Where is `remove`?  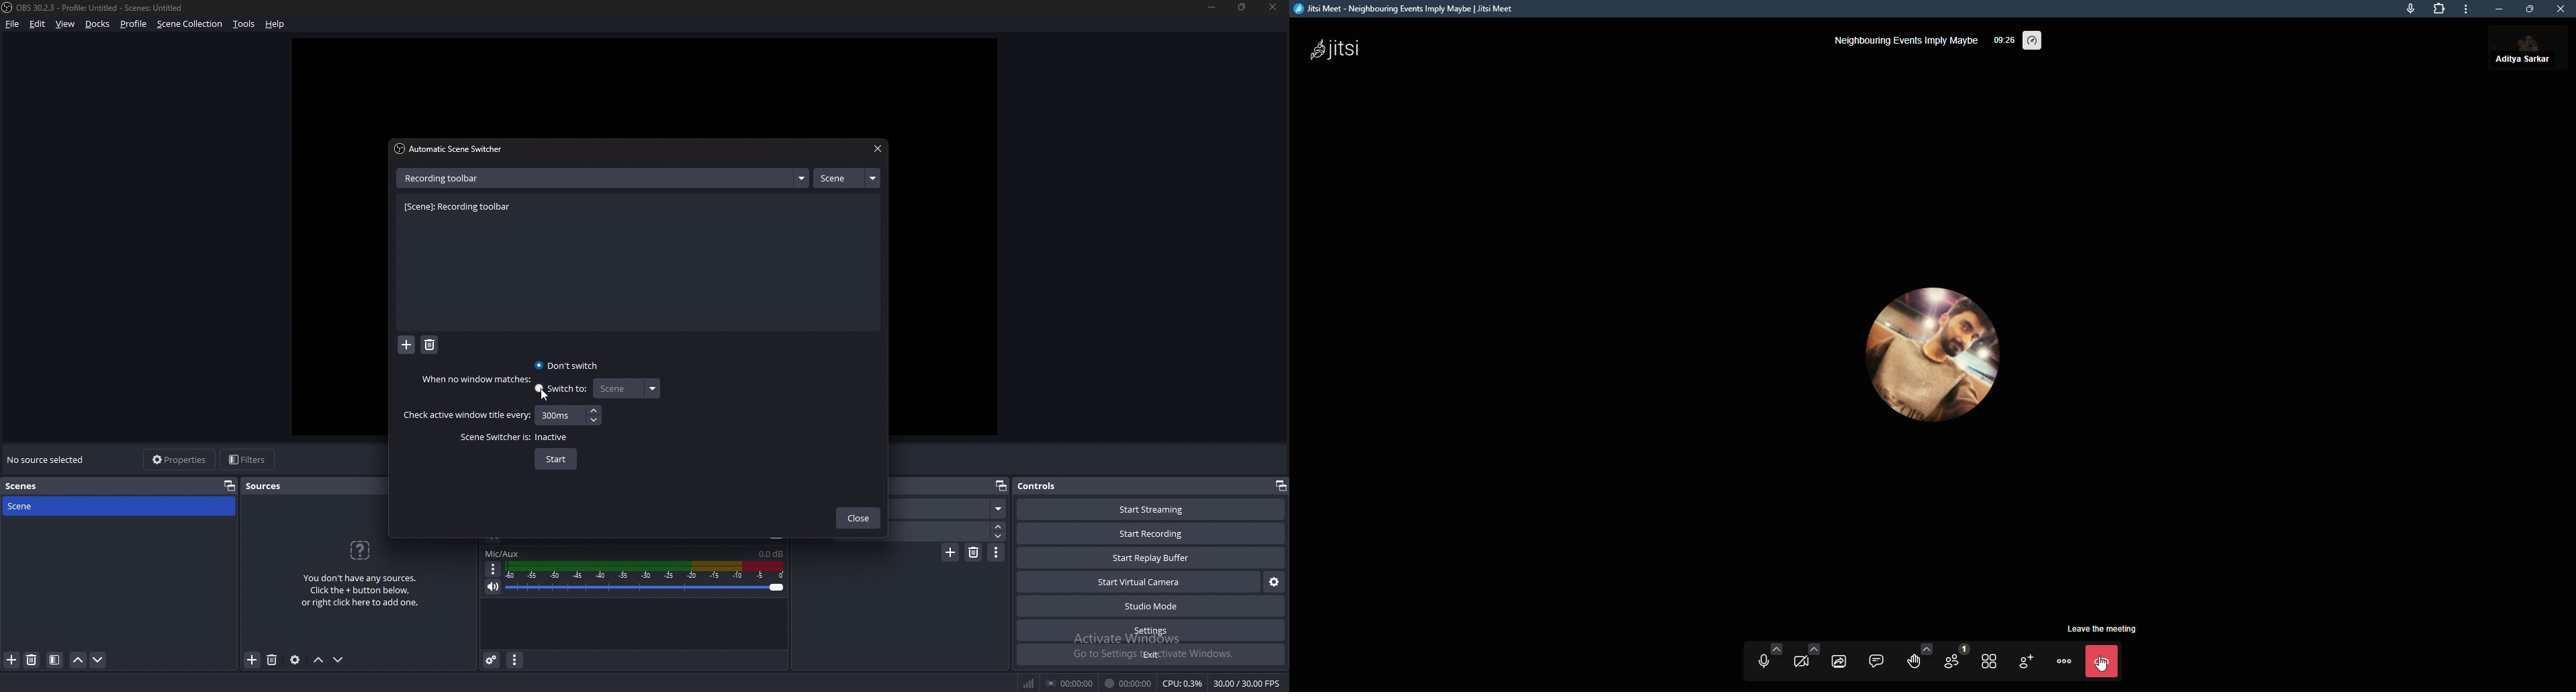 remove is located at coordinates (430, 345).